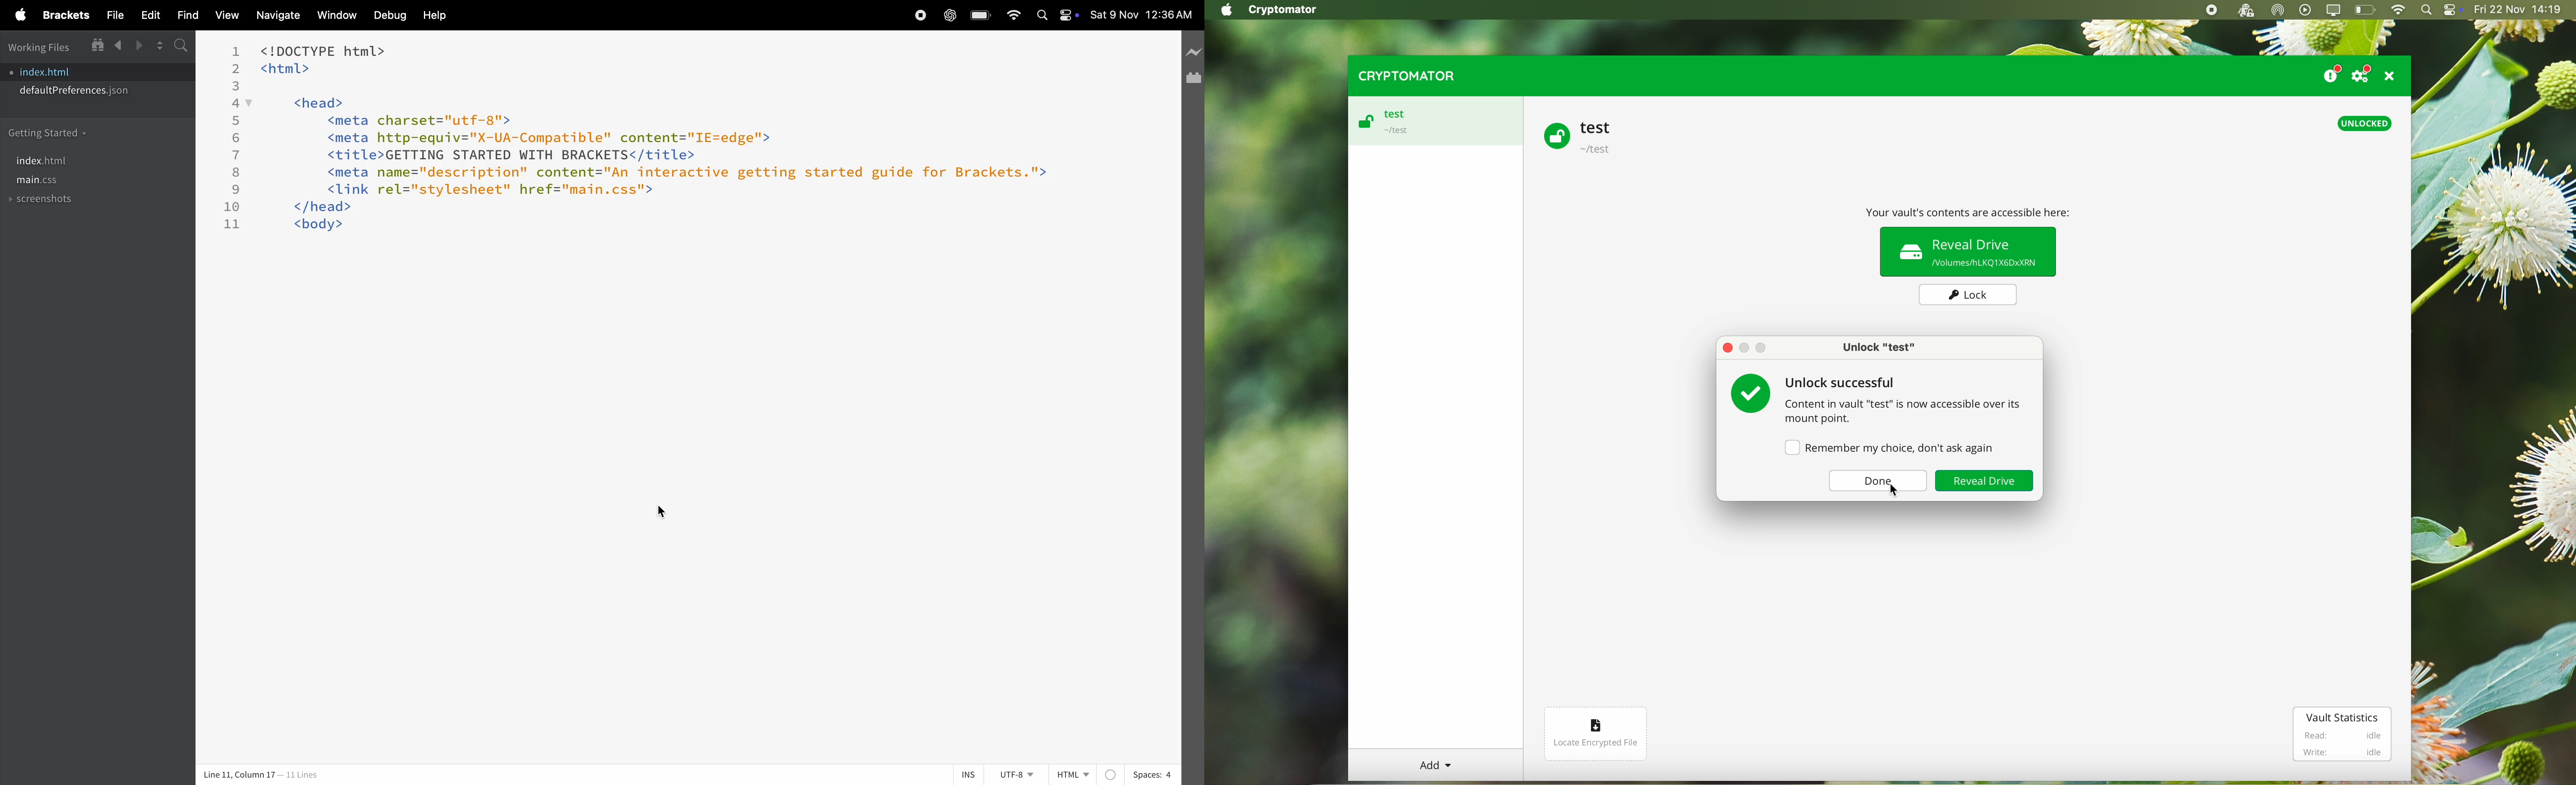 This screenshot has height=812, width=2576. What do you see at coordinates (142, 46) in the screenshot?
I see `next file` at bounding box center [142, 46].